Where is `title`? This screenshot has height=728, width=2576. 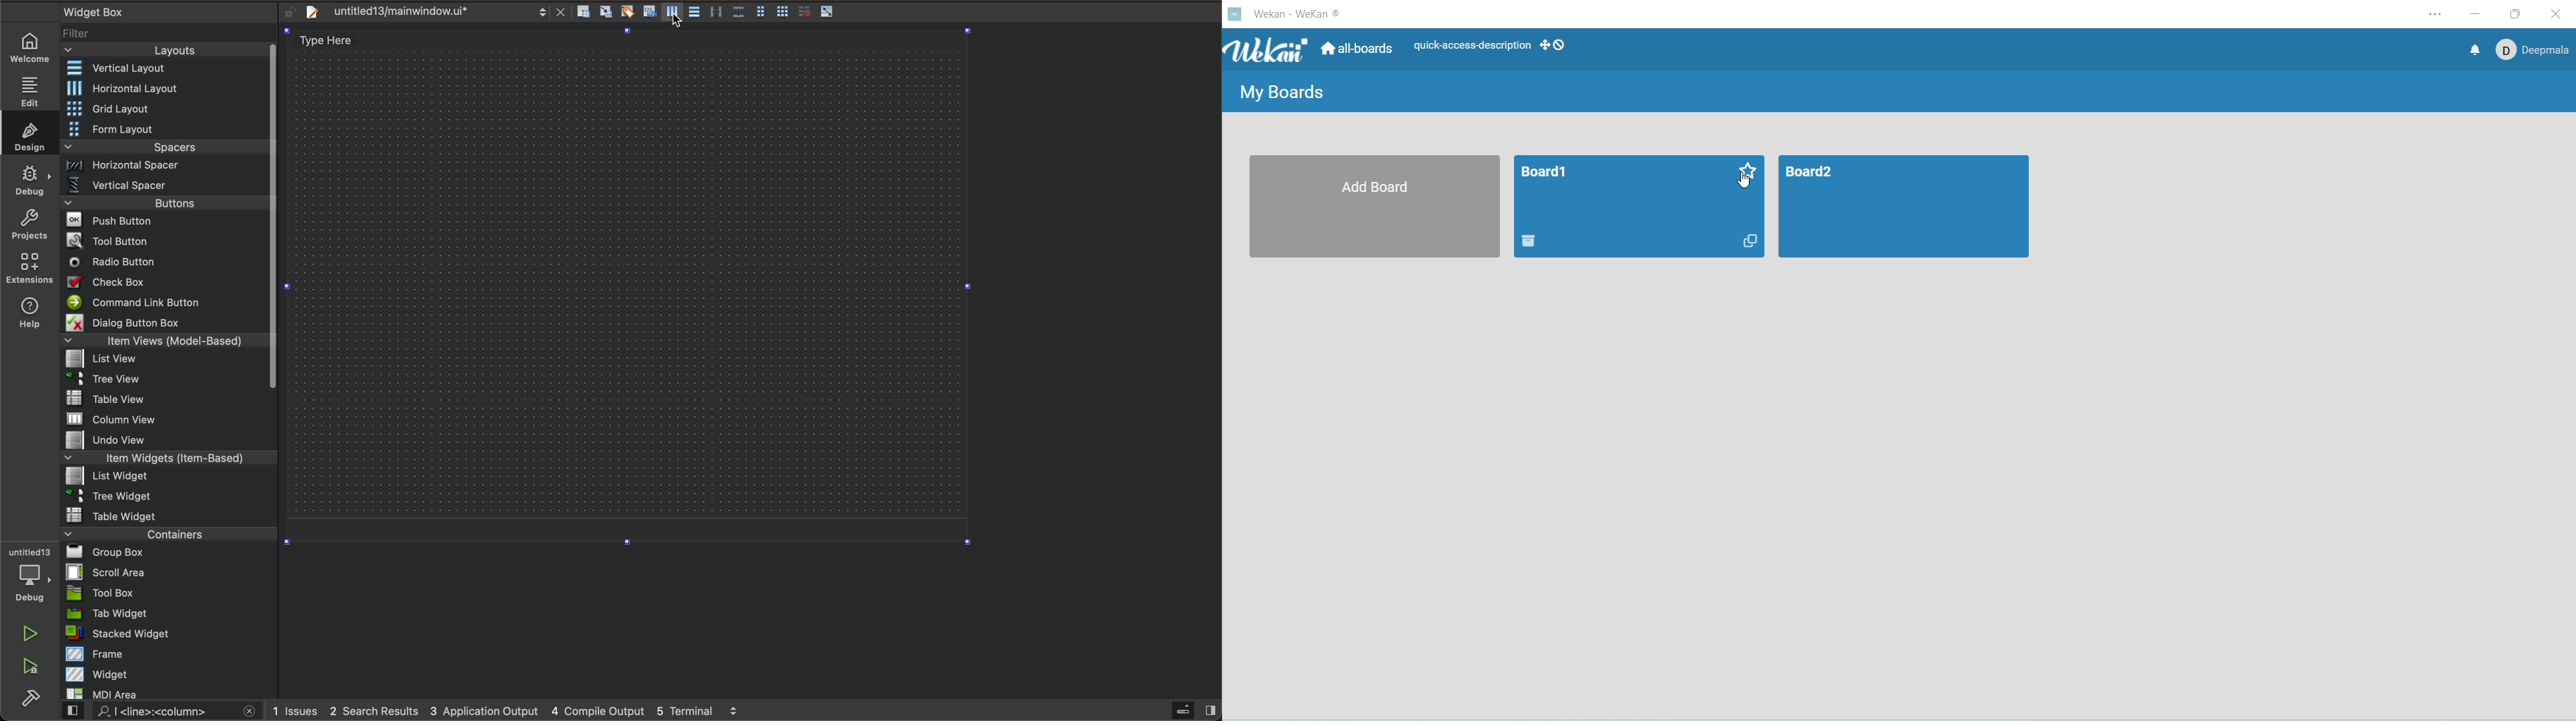
title is located at coordinates (1298, 15).